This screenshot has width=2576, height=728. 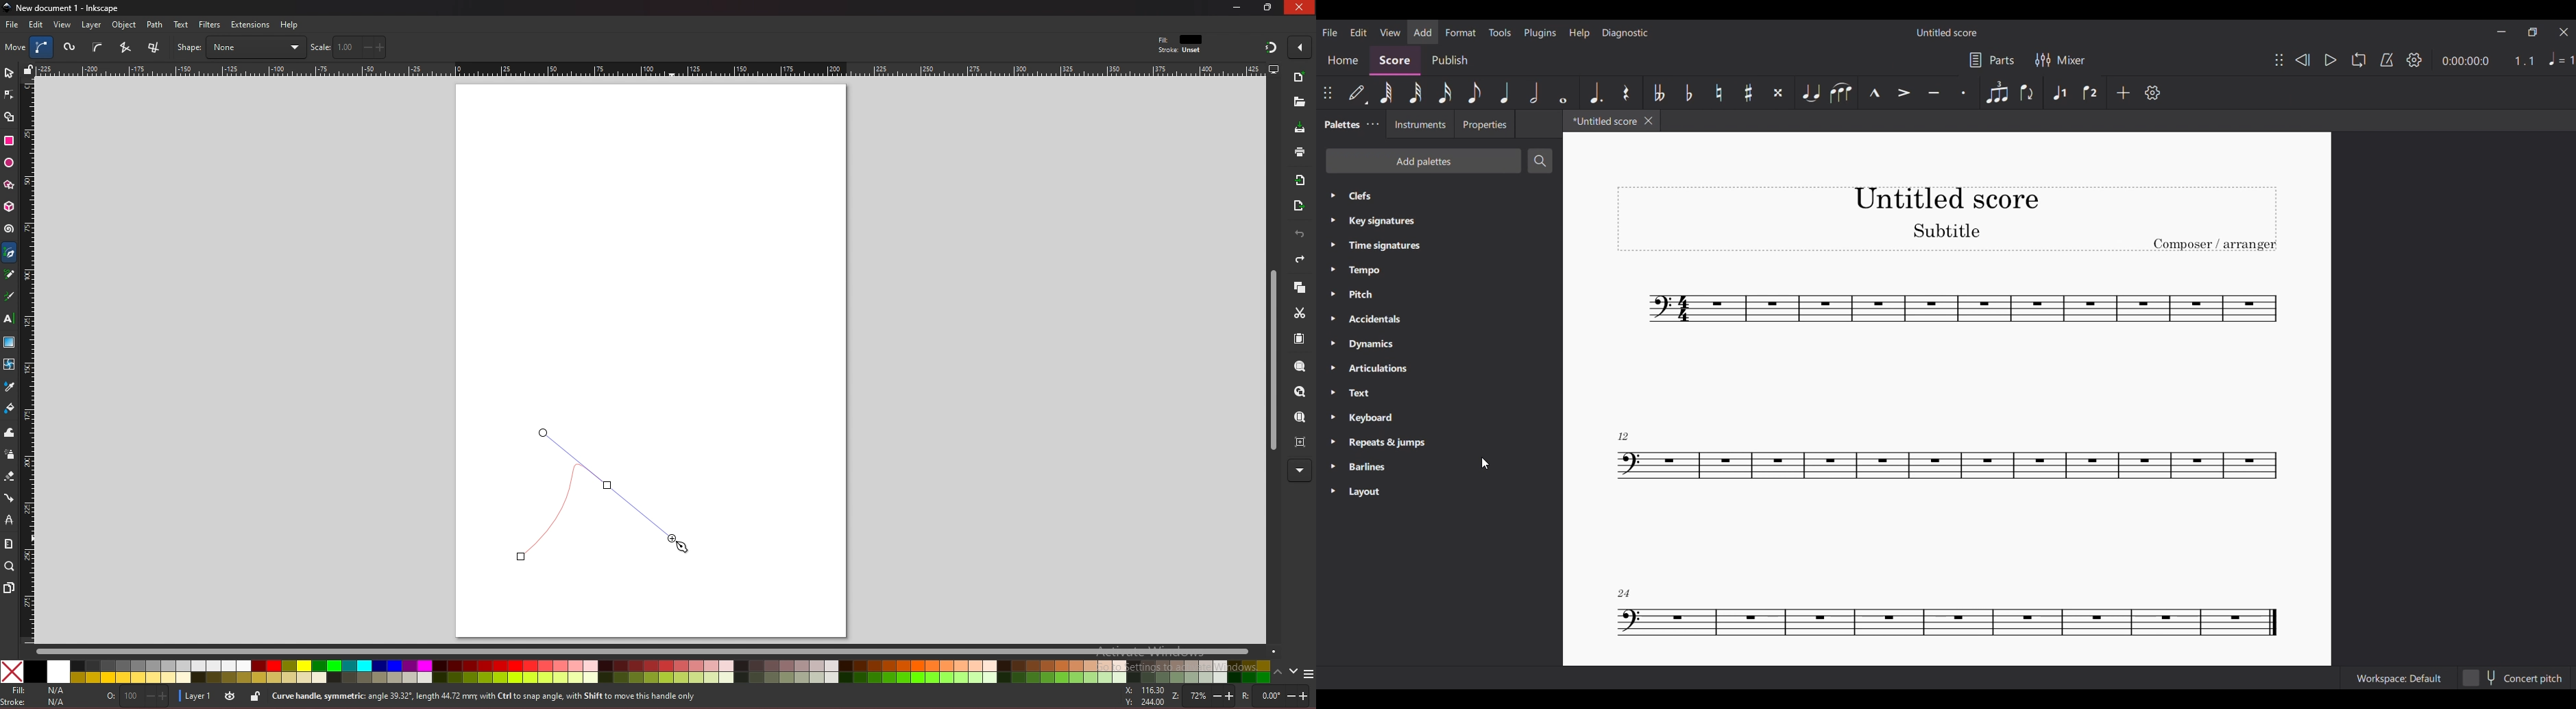 I want to click on print, so click(x=1300, y=152).